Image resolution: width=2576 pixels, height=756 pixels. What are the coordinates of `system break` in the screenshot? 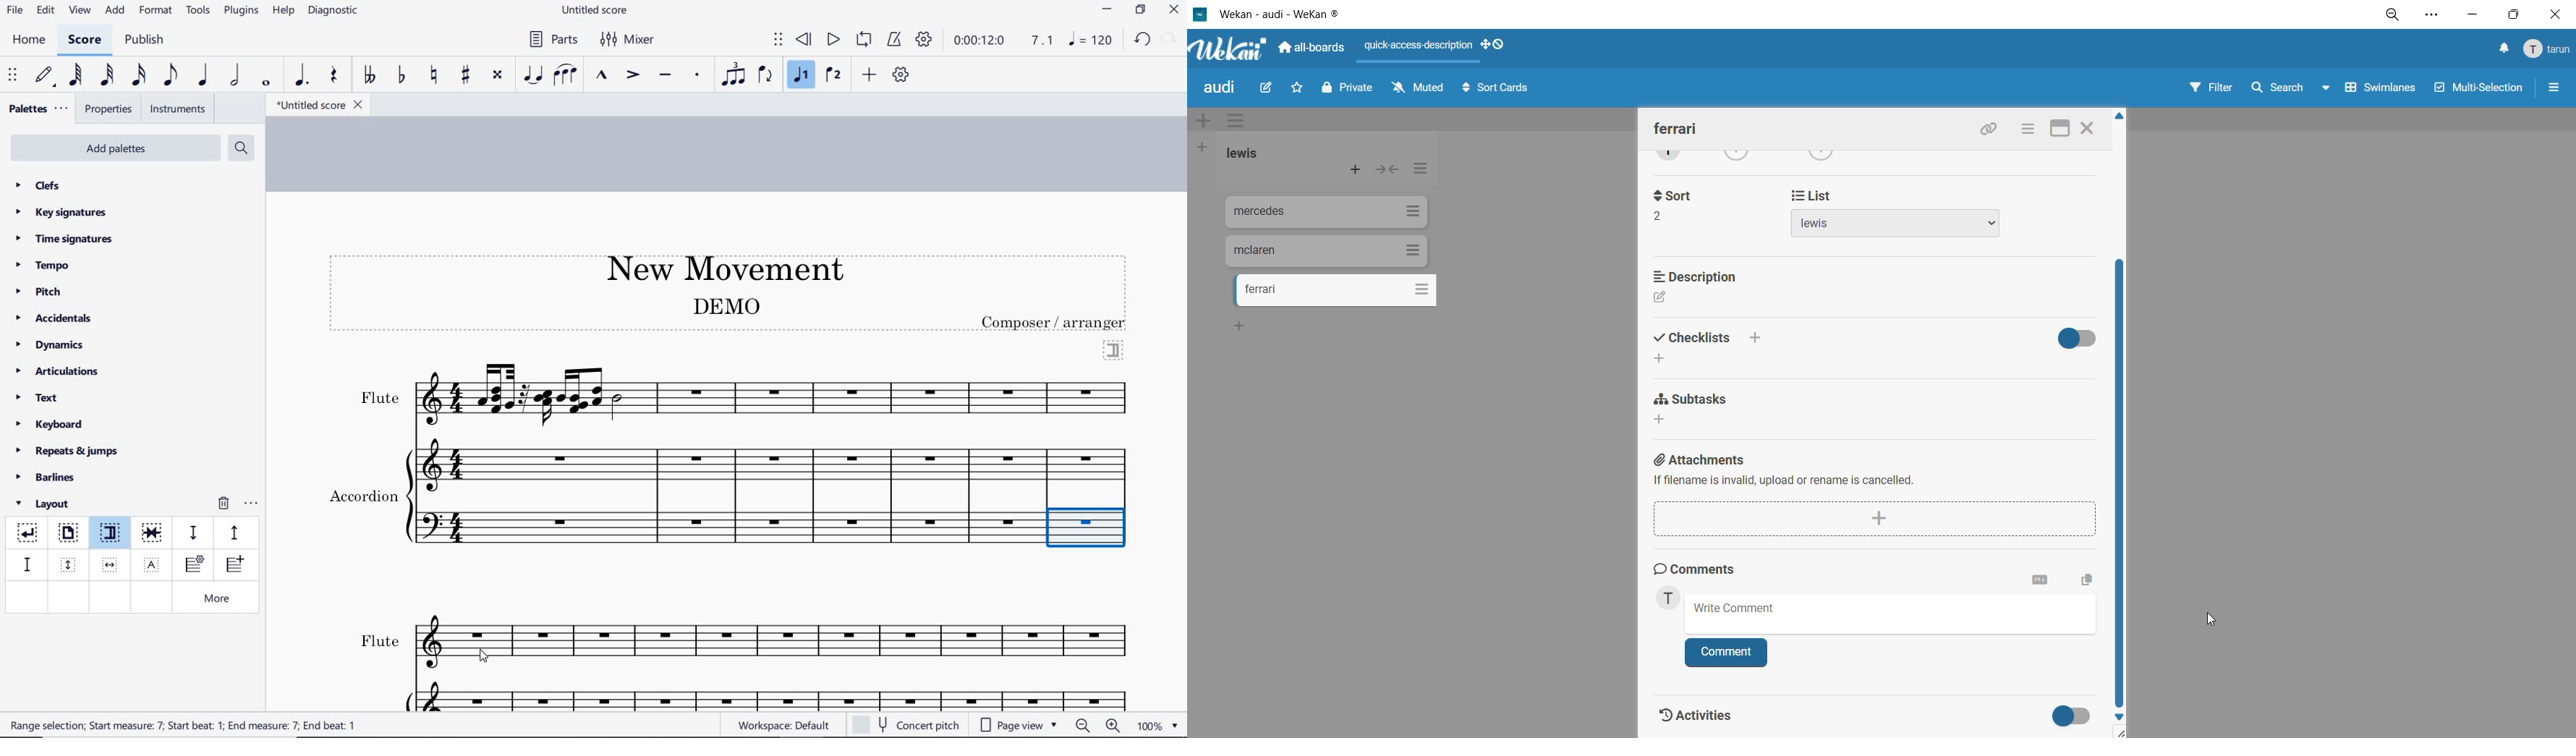 It's located at (28, 530).